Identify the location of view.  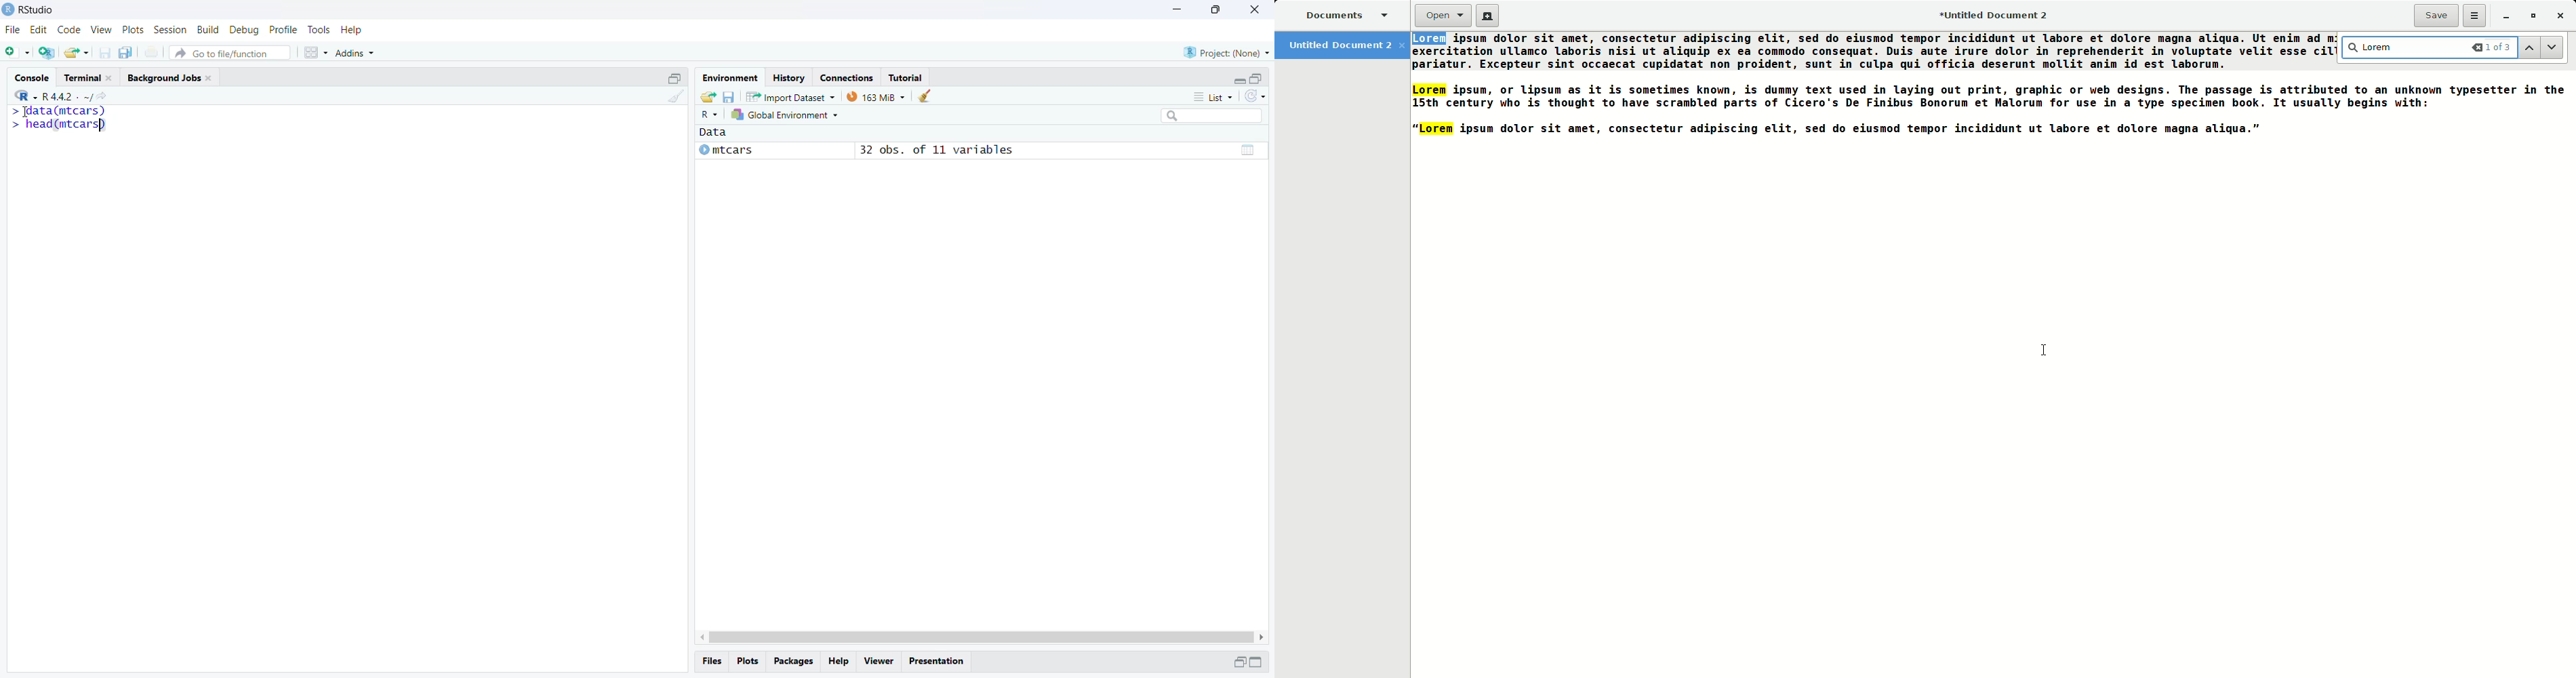
(102, 30).